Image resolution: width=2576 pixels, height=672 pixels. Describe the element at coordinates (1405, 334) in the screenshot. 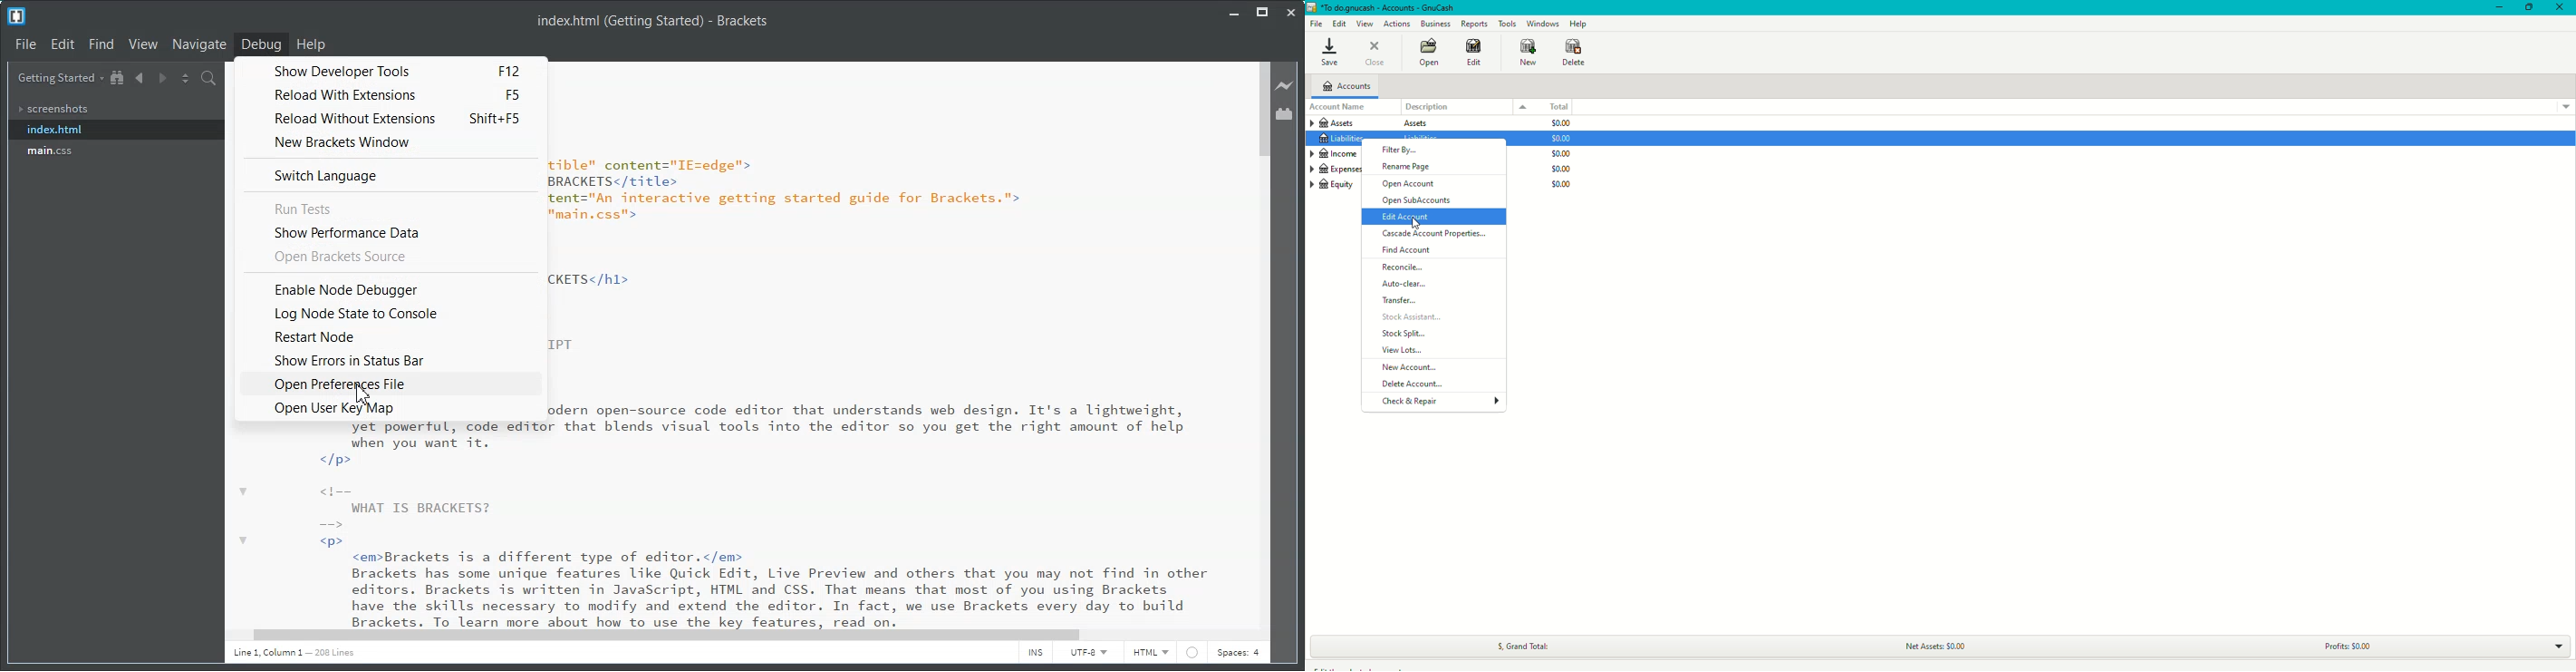

I see `Stock Split` at that location.